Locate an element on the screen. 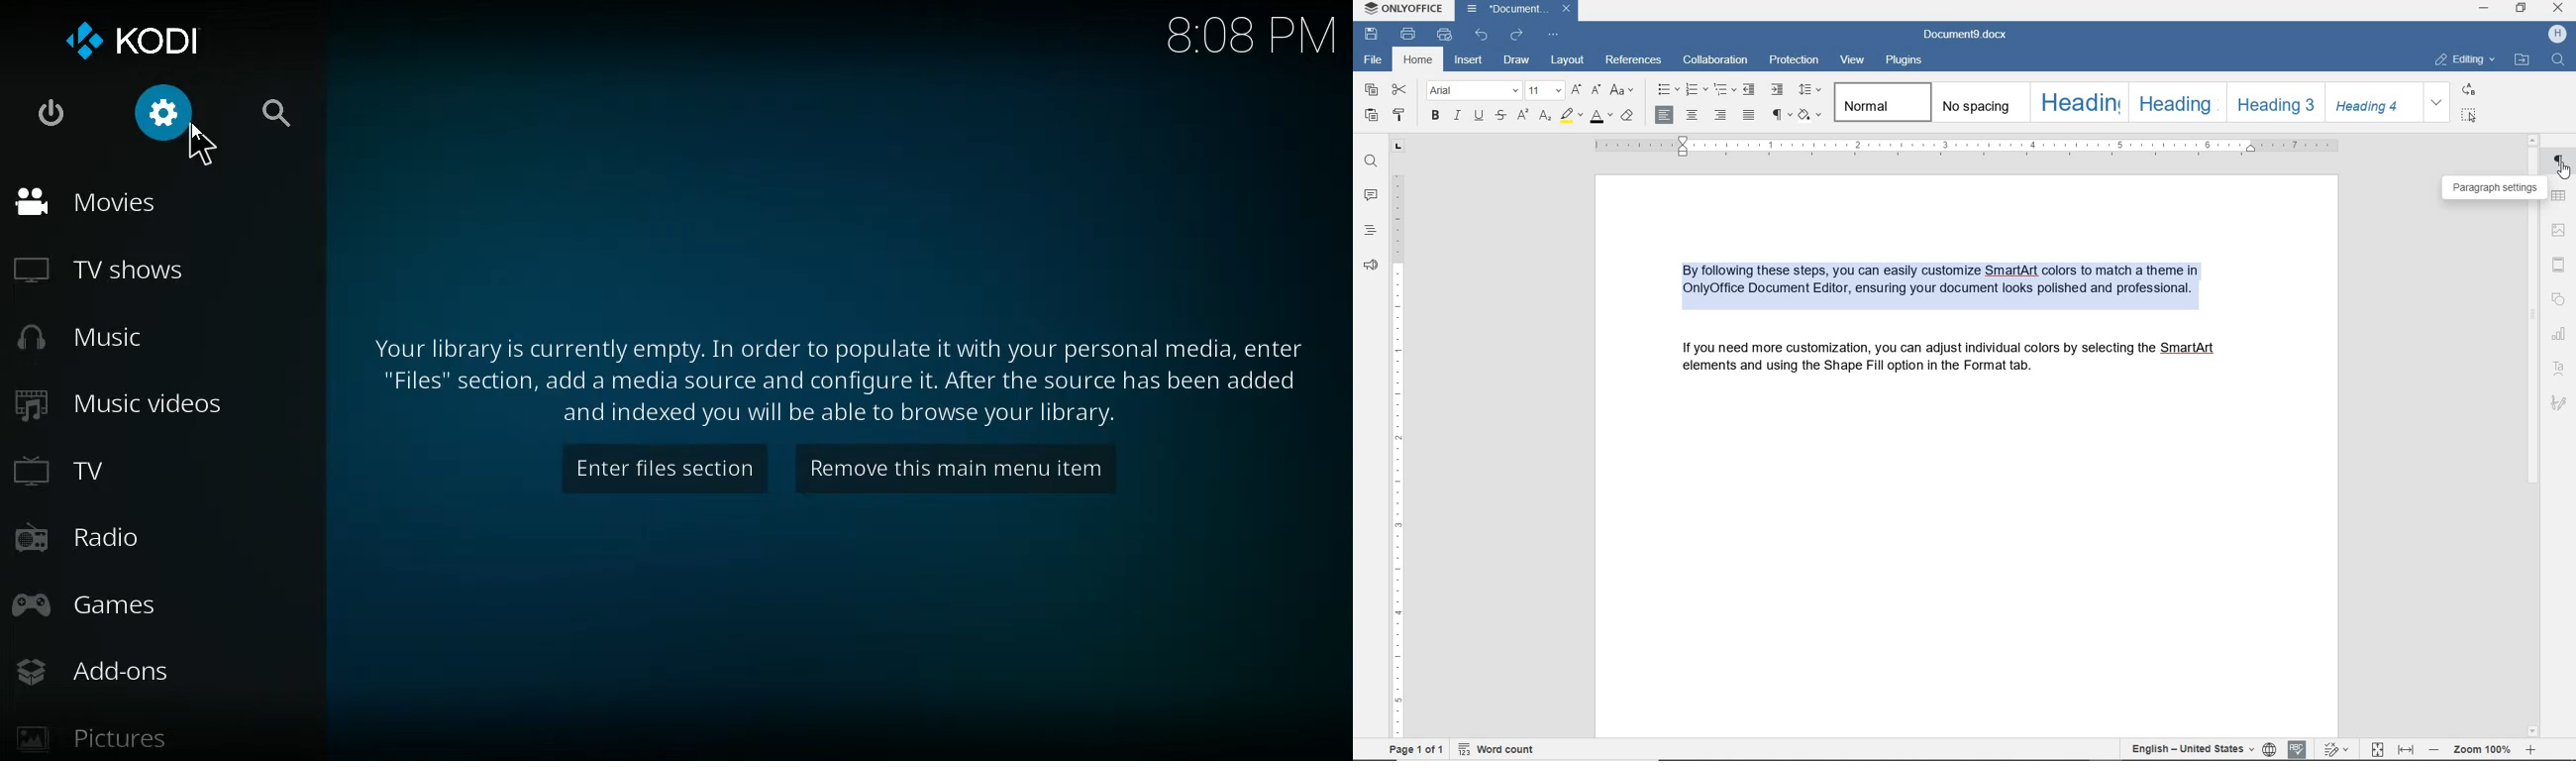 The image size is (2576, 784). align center is located at coordinates (1692, 114).